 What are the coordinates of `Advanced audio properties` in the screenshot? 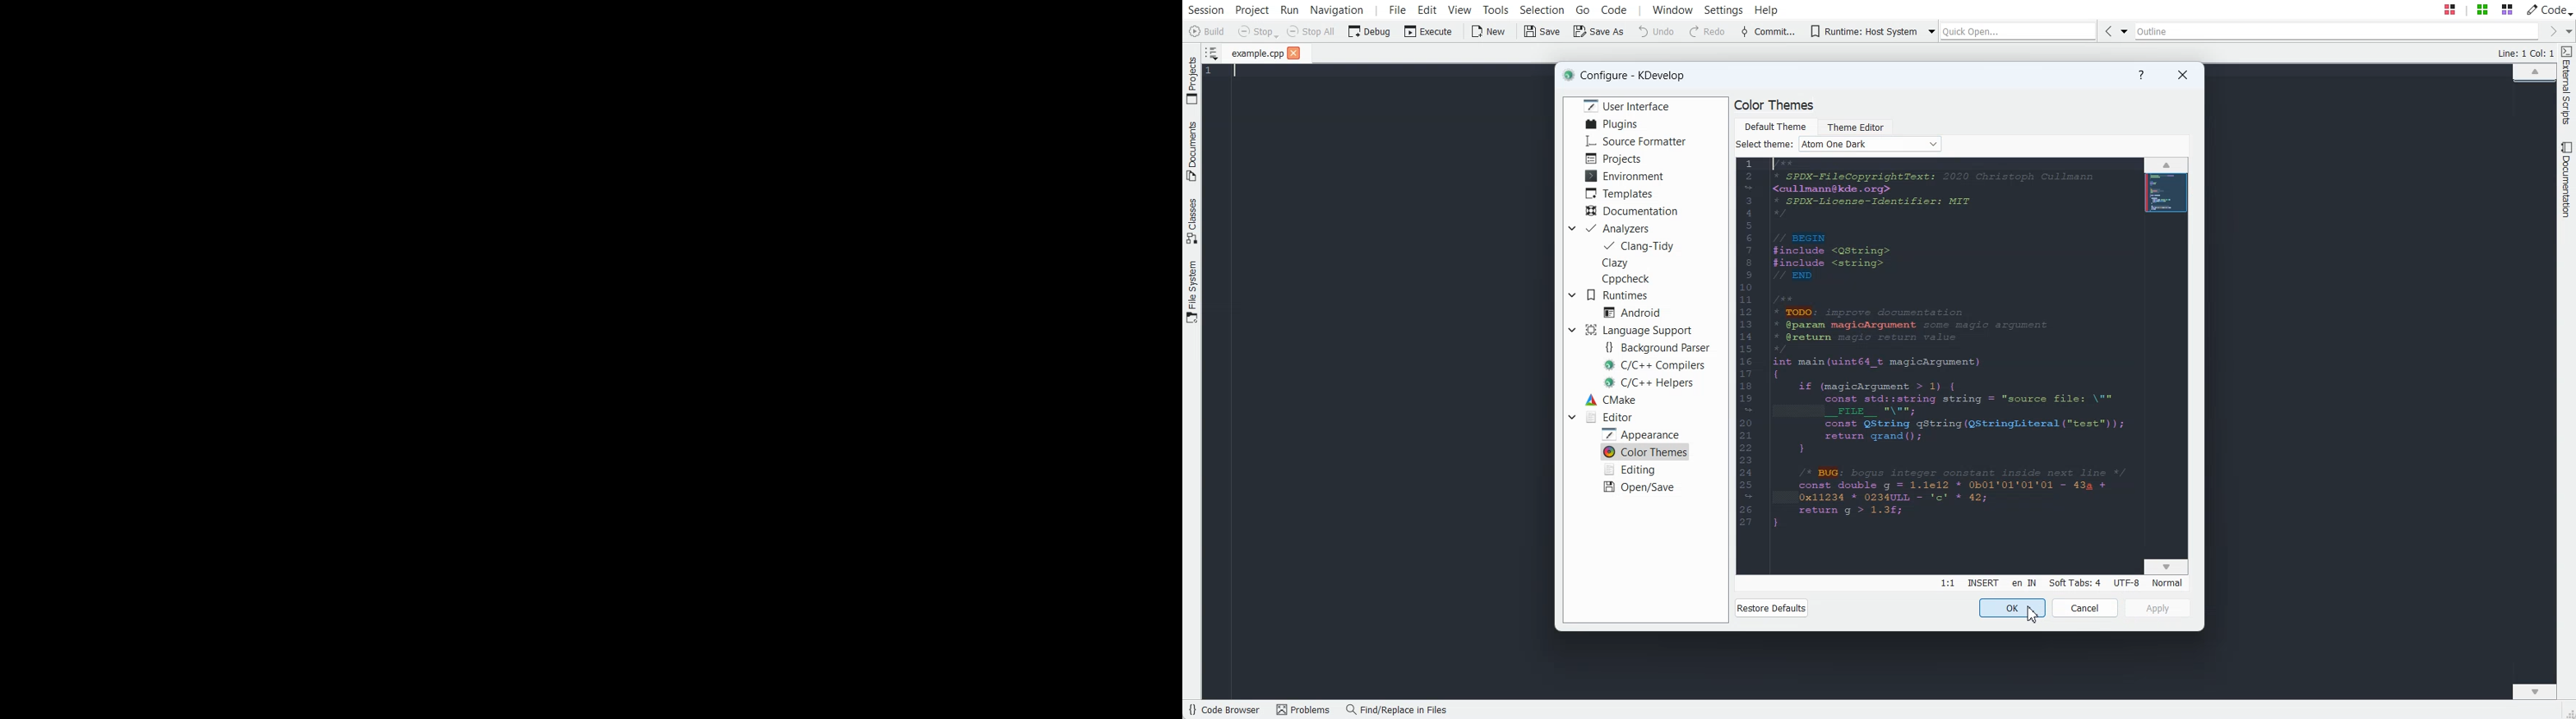 It's located at (490, 680).